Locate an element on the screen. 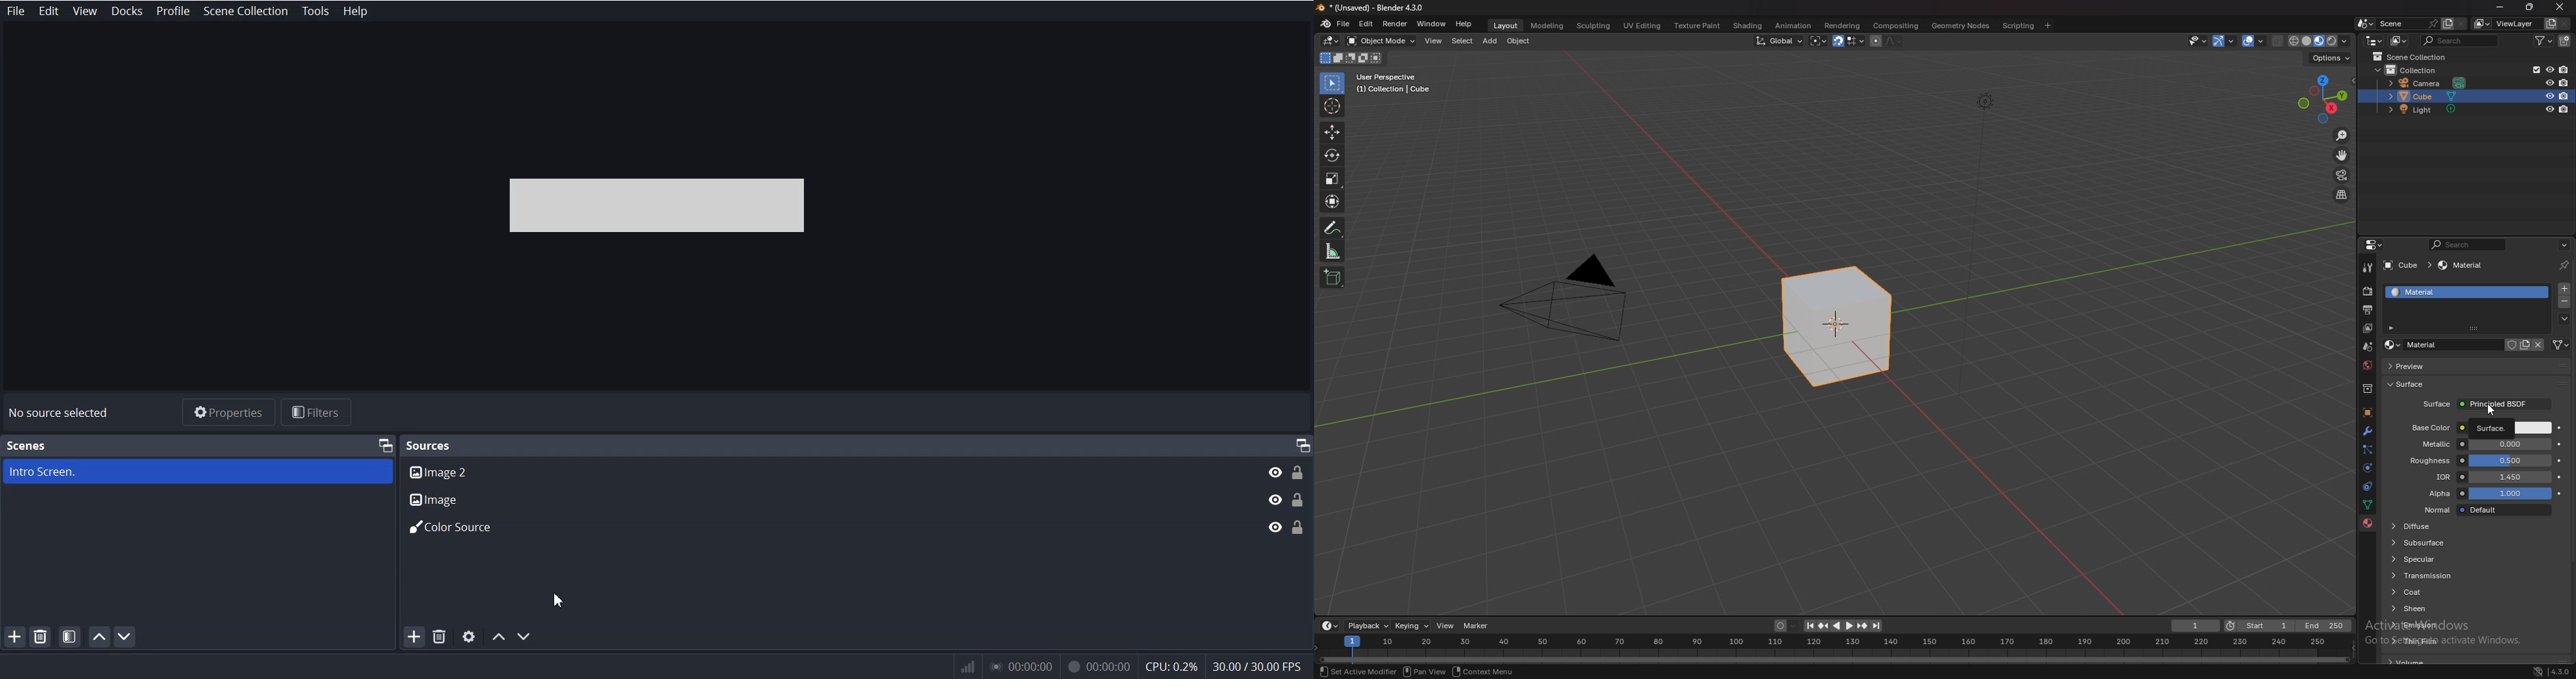 This screenshot has width=2576, height=700. hide in viewport is located at coordinates (2549, 96).